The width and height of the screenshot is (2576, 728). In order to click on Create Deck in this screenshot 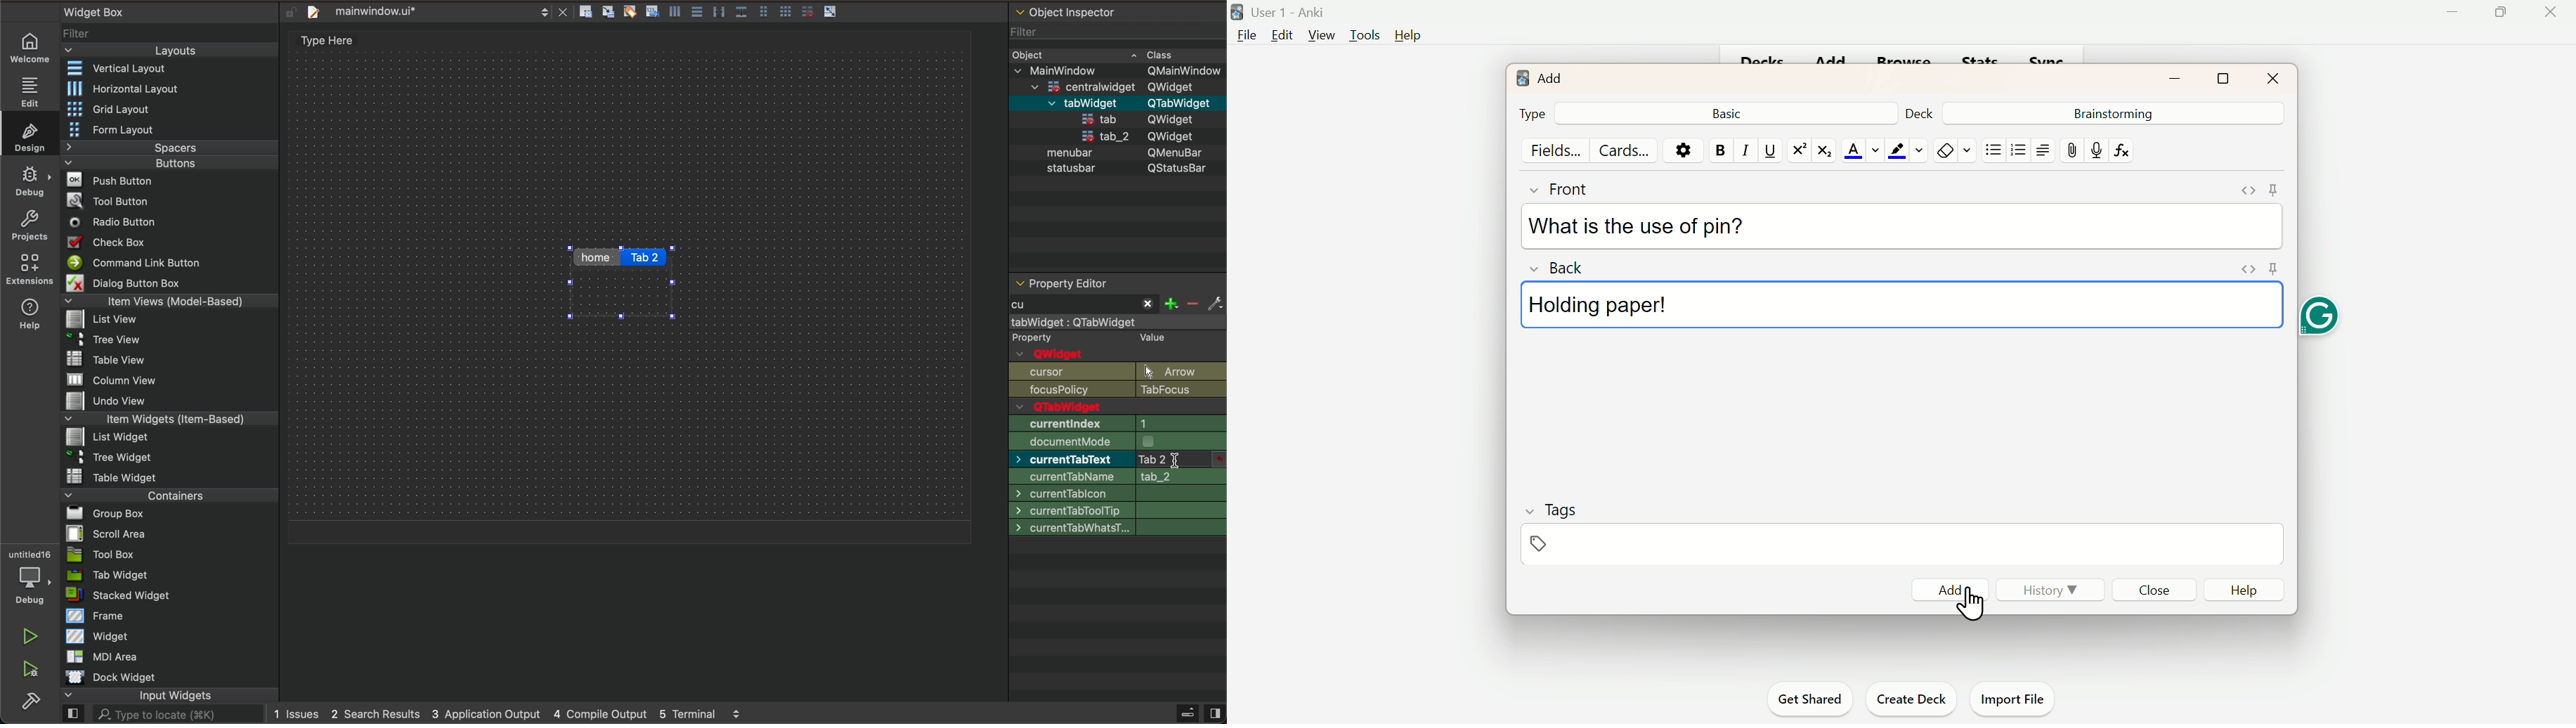, I will do `click(1908, 697)`.